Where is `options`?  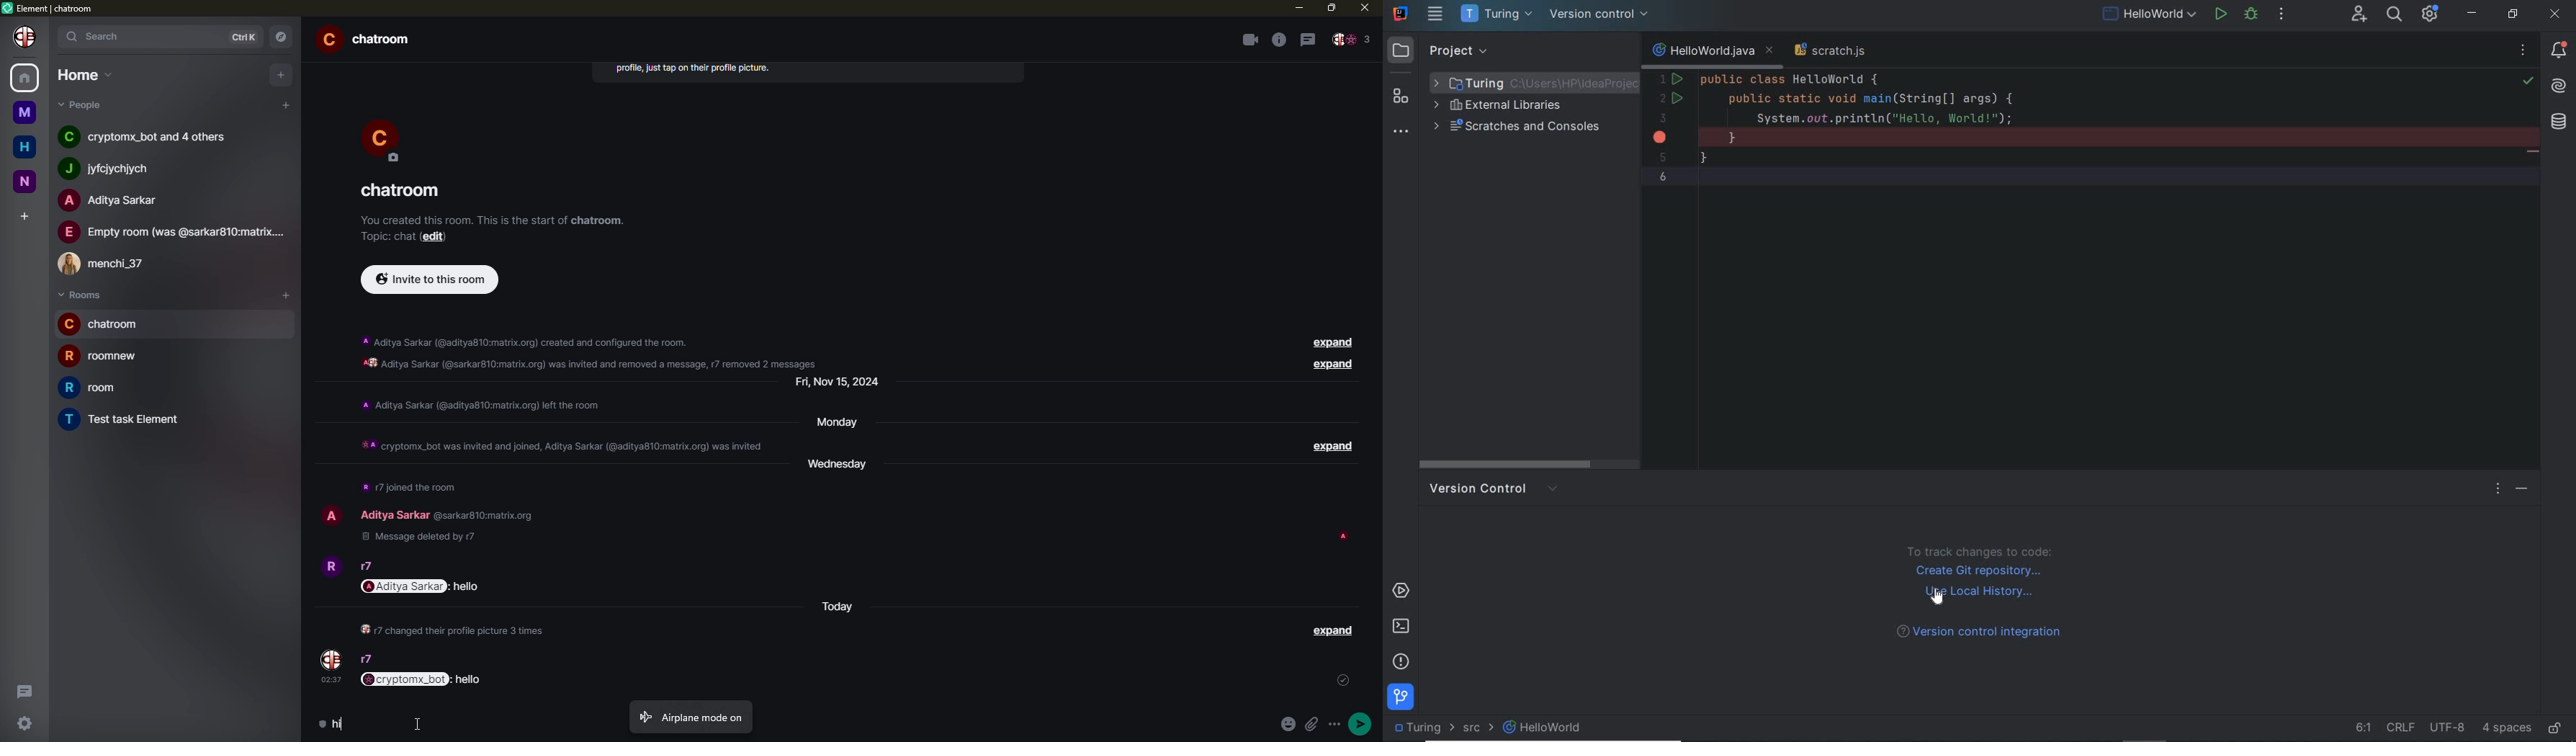 options is located at coordinates (1334, 724).